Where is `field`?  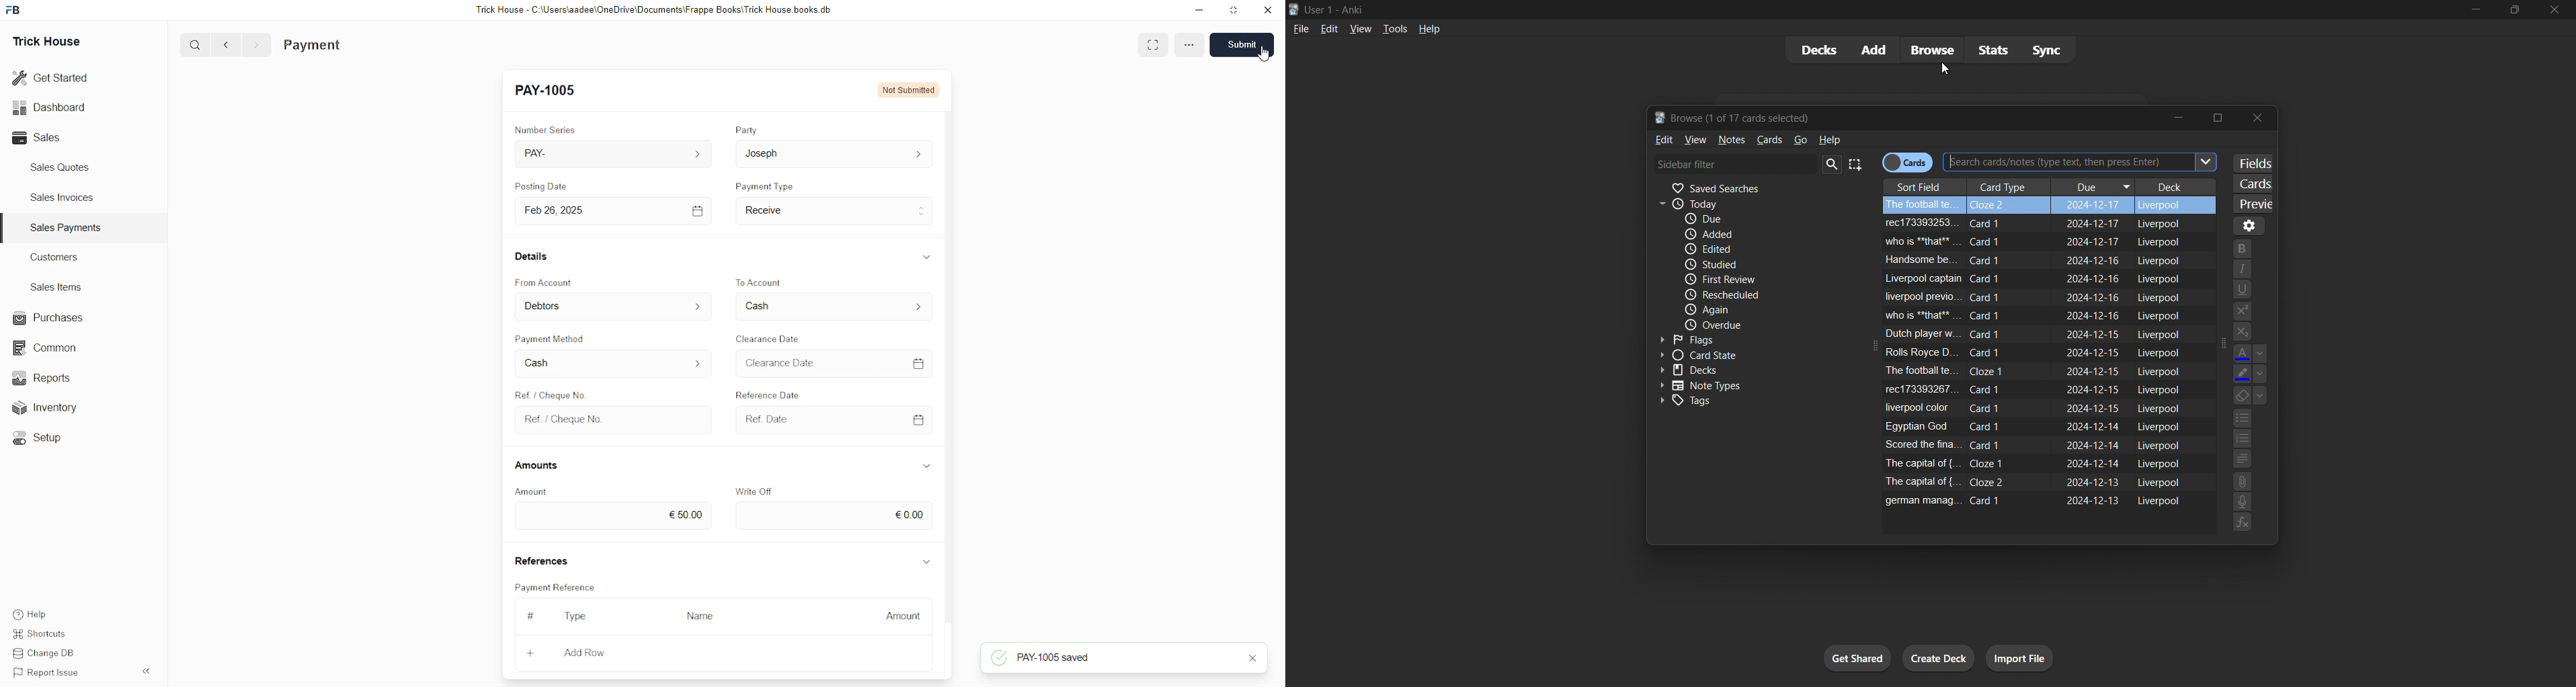
field is located at coordinates (1925, 259).